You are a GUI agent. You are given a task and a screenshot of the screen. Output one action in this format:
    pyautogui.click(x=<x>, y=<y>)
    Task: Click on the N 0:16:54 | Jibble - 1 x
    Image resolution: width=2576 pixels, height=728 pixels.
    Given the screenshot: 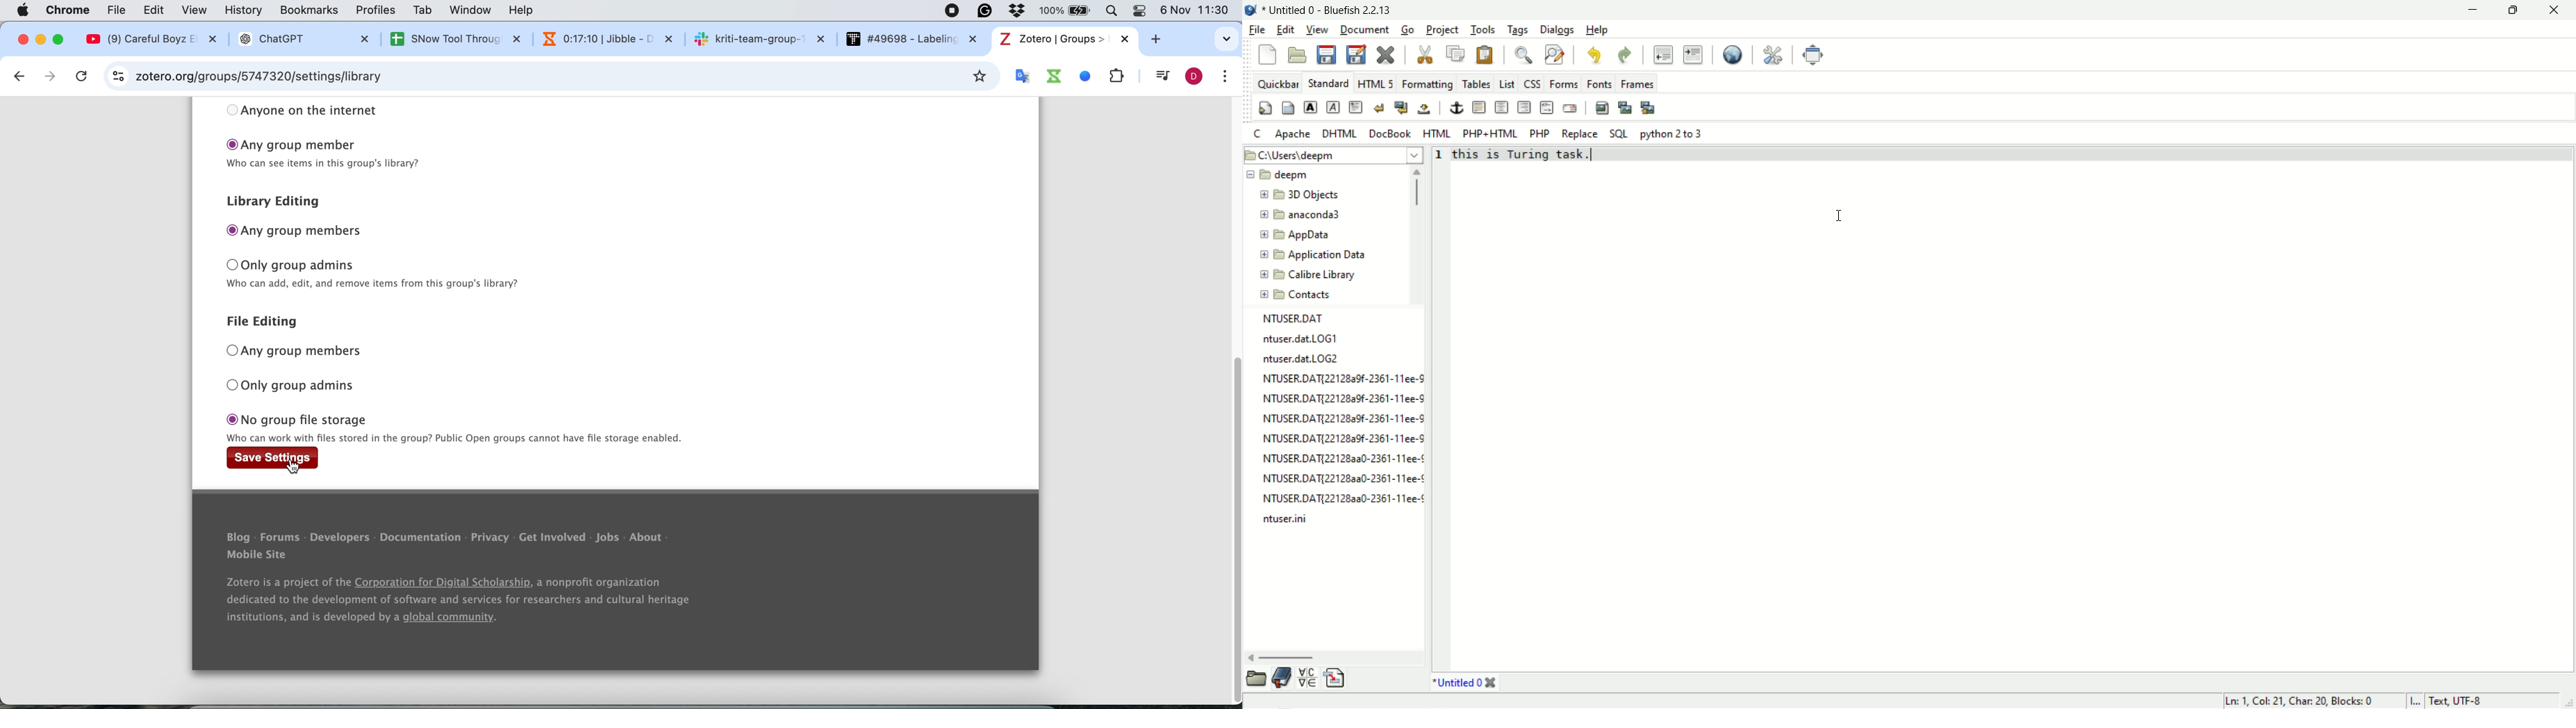 What is the action you would take?
    pyautogui.click(x=600, y=38)
    